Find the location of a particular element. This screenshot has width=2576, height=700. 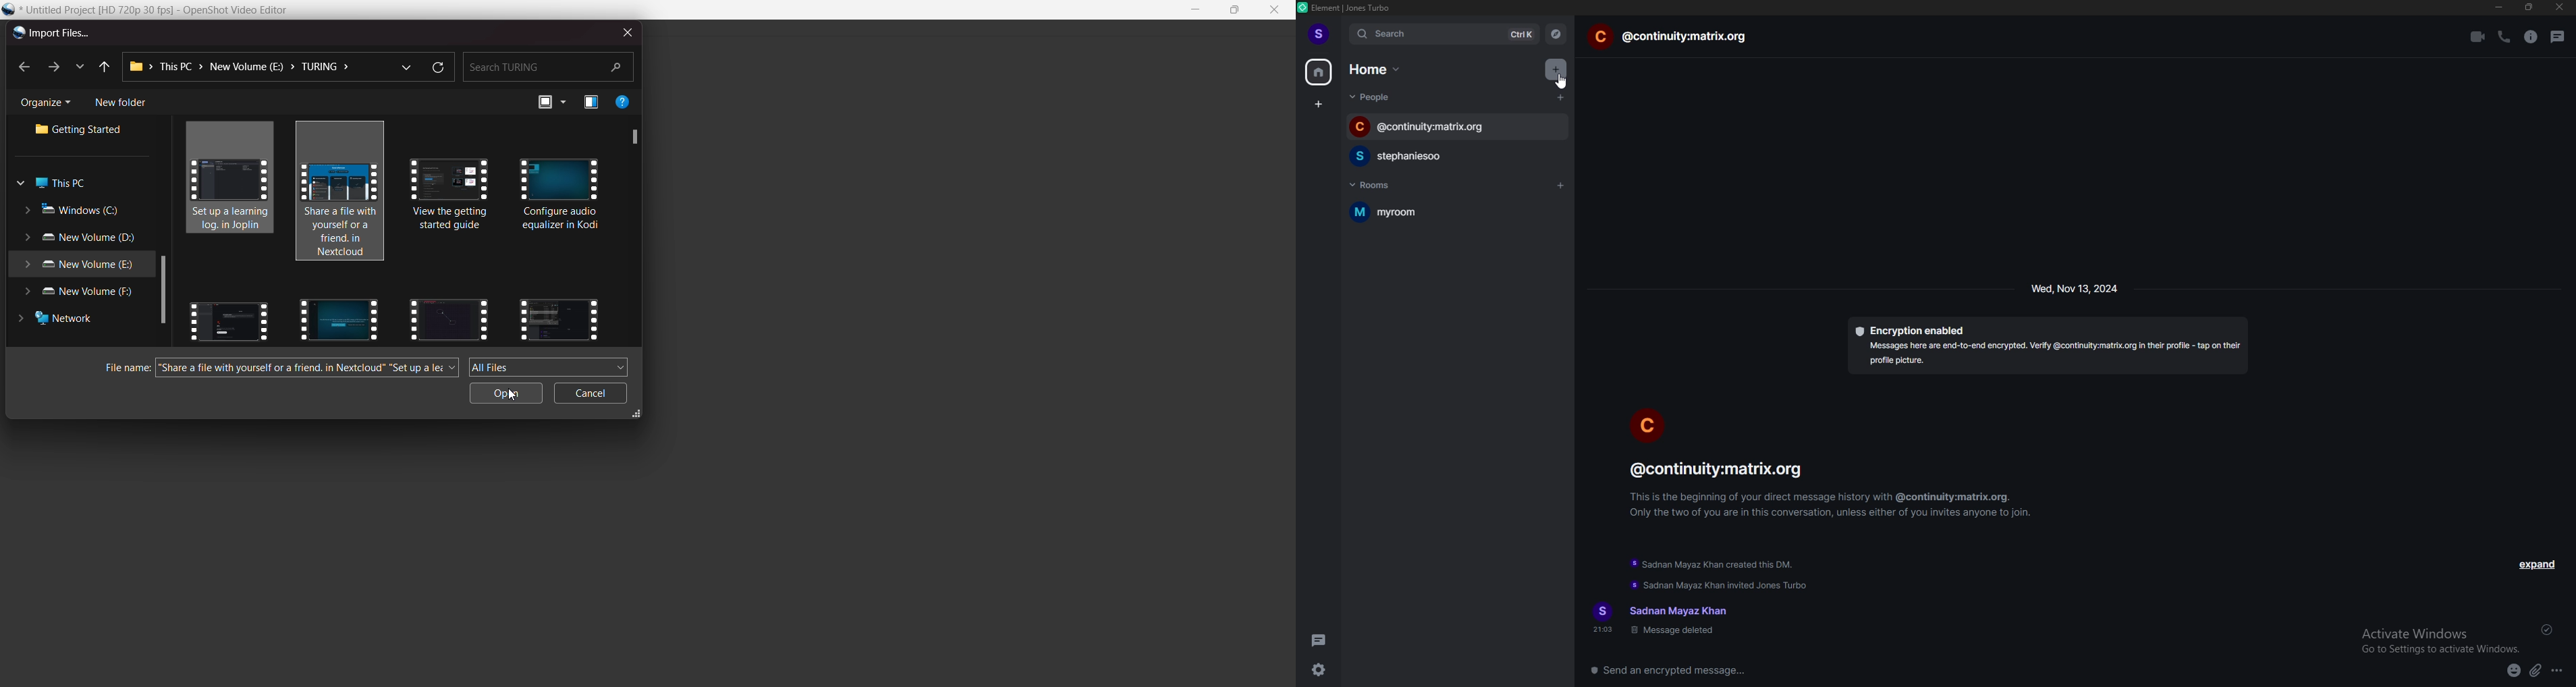

refresh is located at coordinates (437, 68).